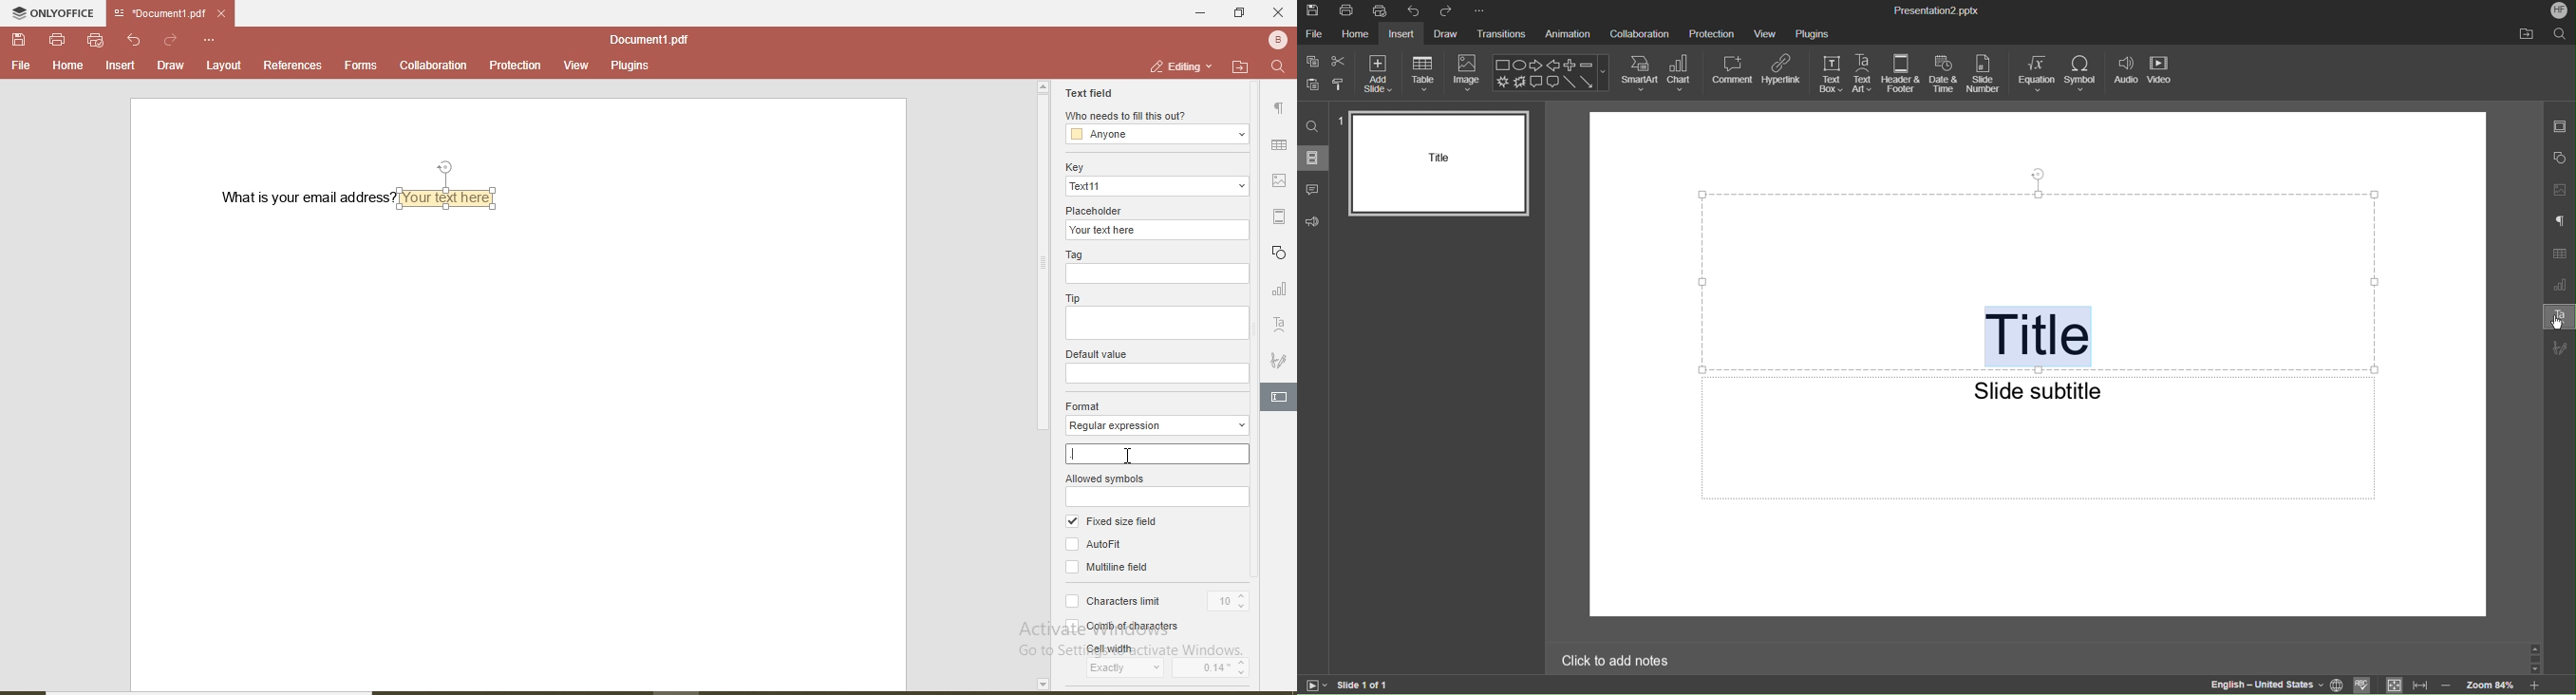 The height and width of the screenshot is (700, 2576). Describe the element at coordinates (228, 13) in the screenshot. I see `close file` at that location.